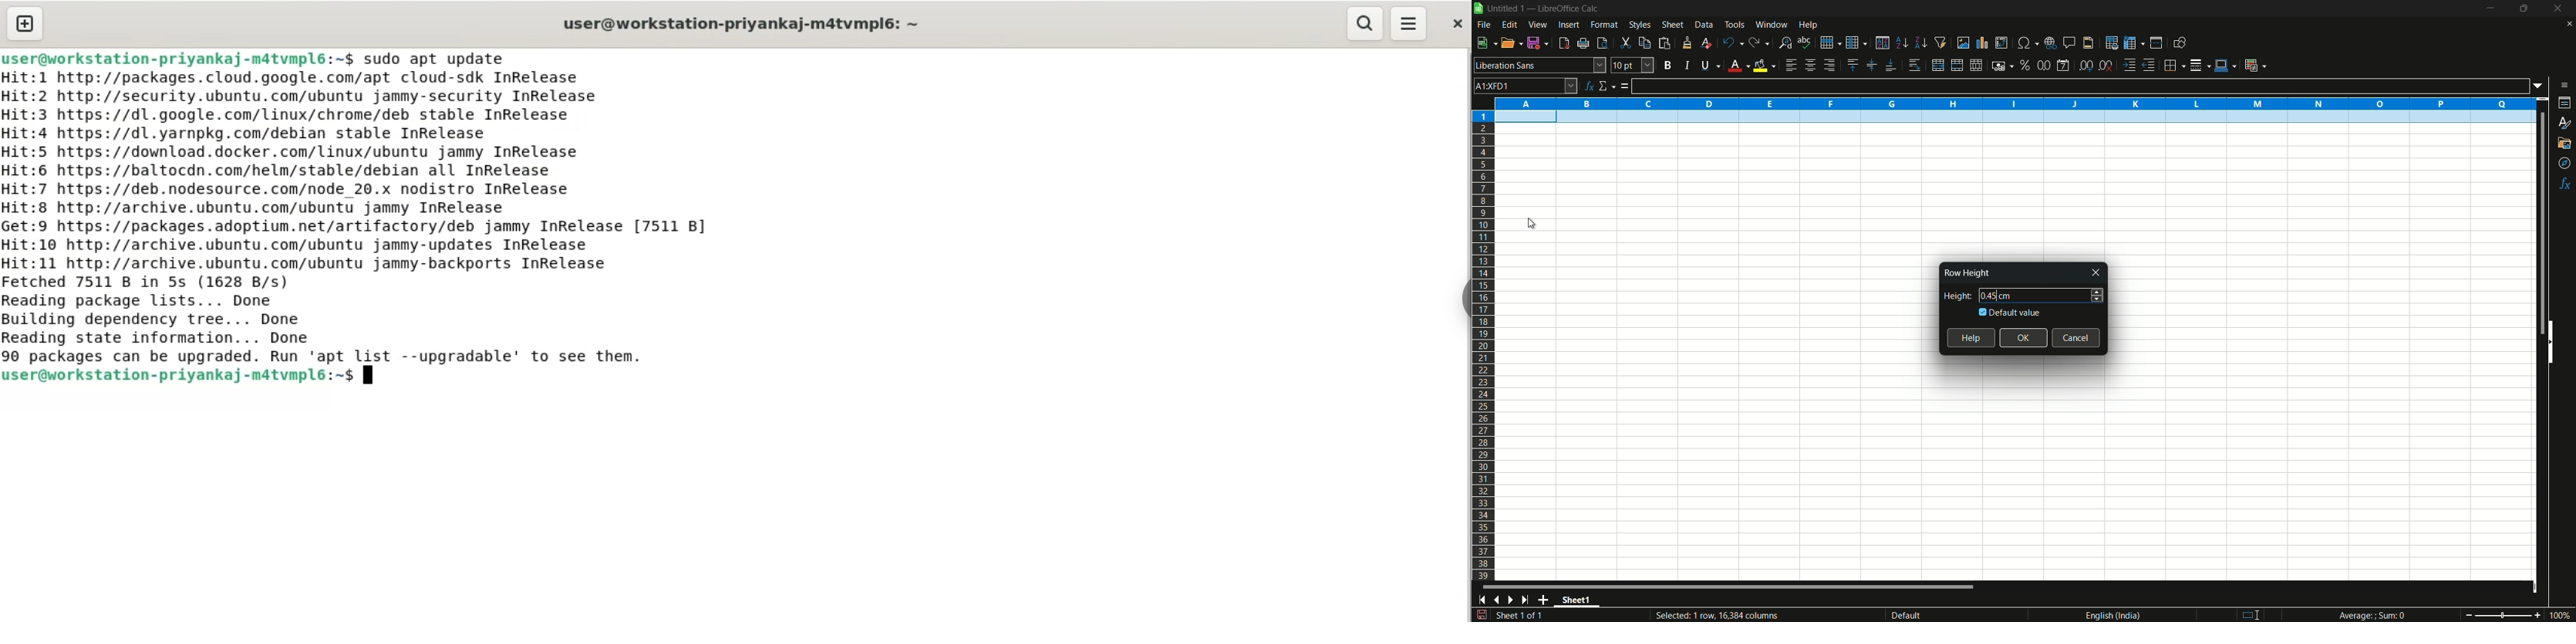 The image size is (2576, 644). I want to click on find and replace, so click(1786, 42).